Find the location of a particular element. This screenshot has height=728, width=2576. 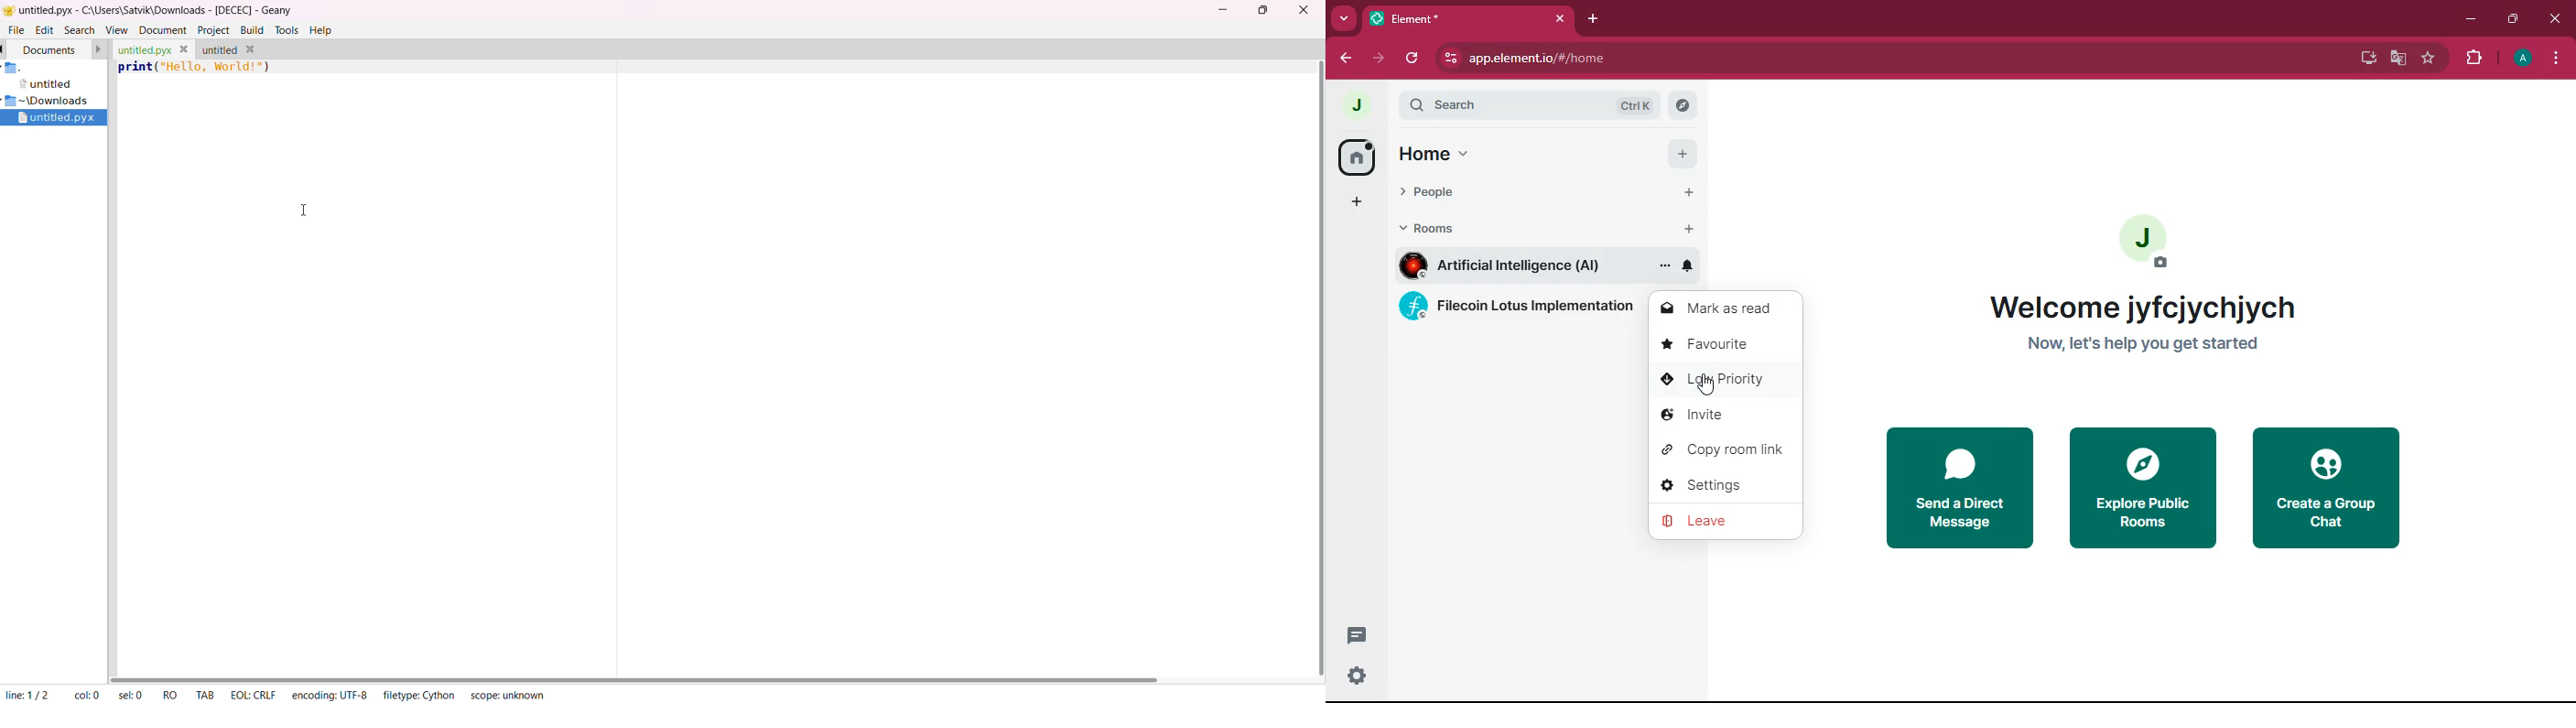

google translate is located at coordinates (2397, 59).